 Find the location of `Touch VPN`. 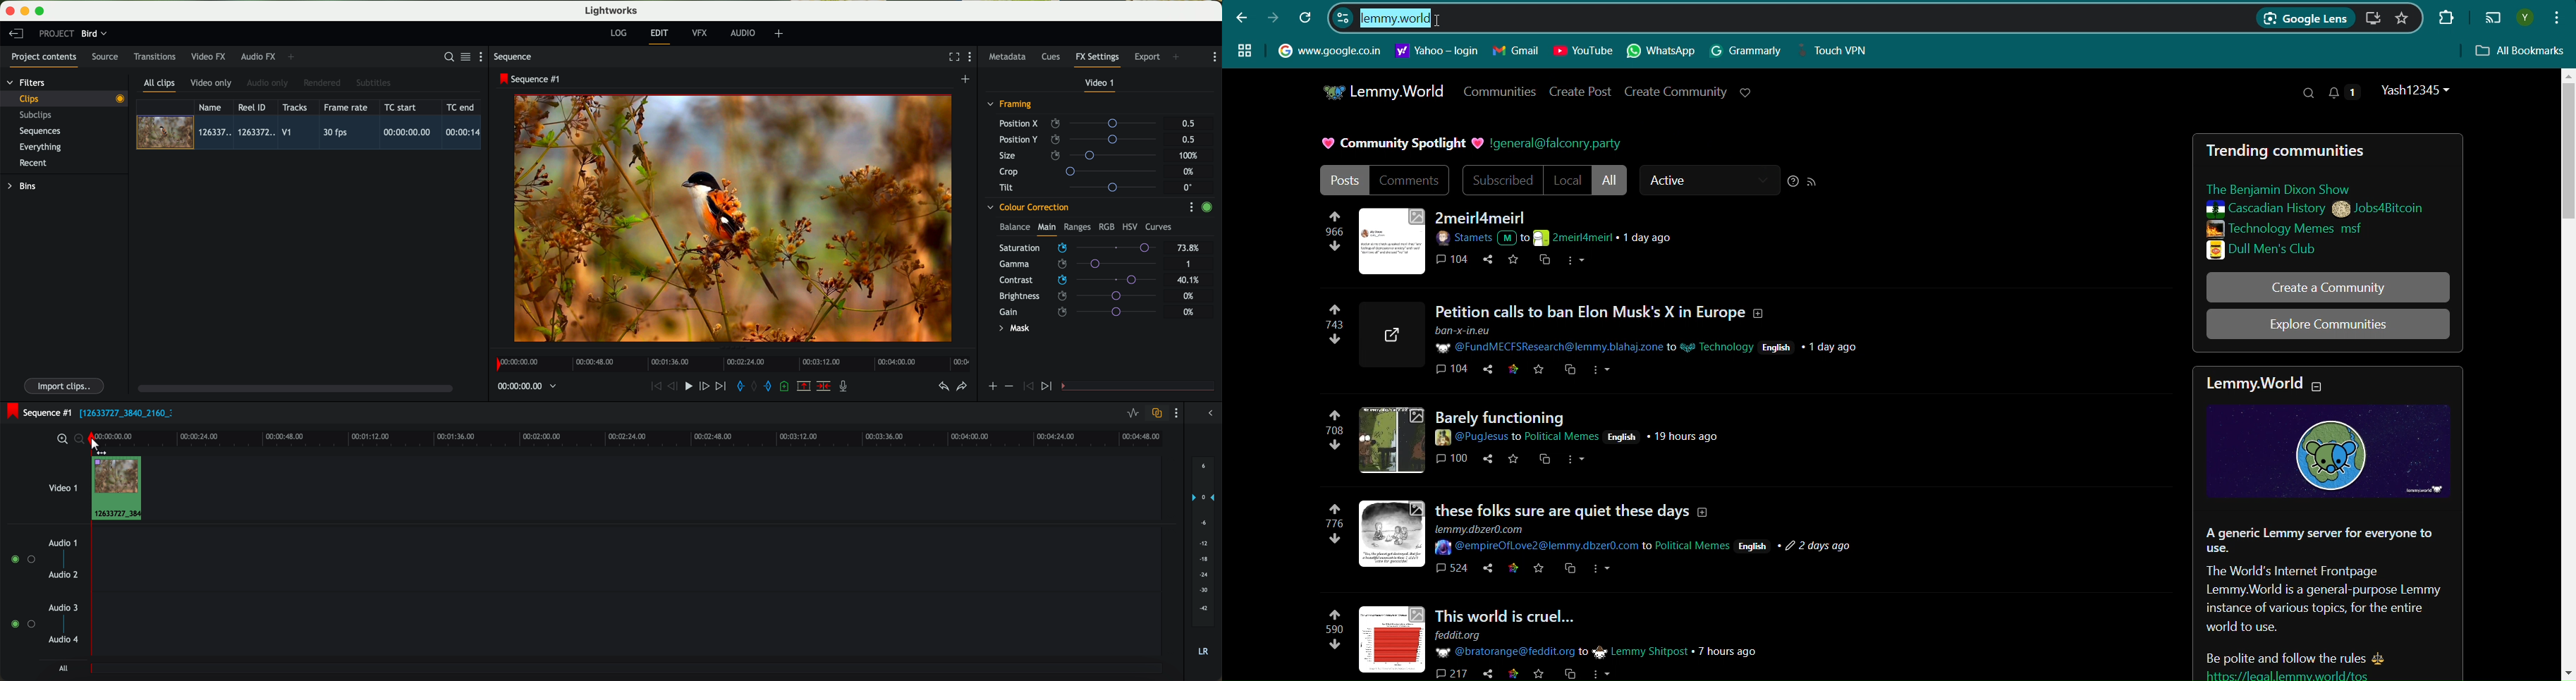

Touch VPN is located at coordinates (1838, 51).